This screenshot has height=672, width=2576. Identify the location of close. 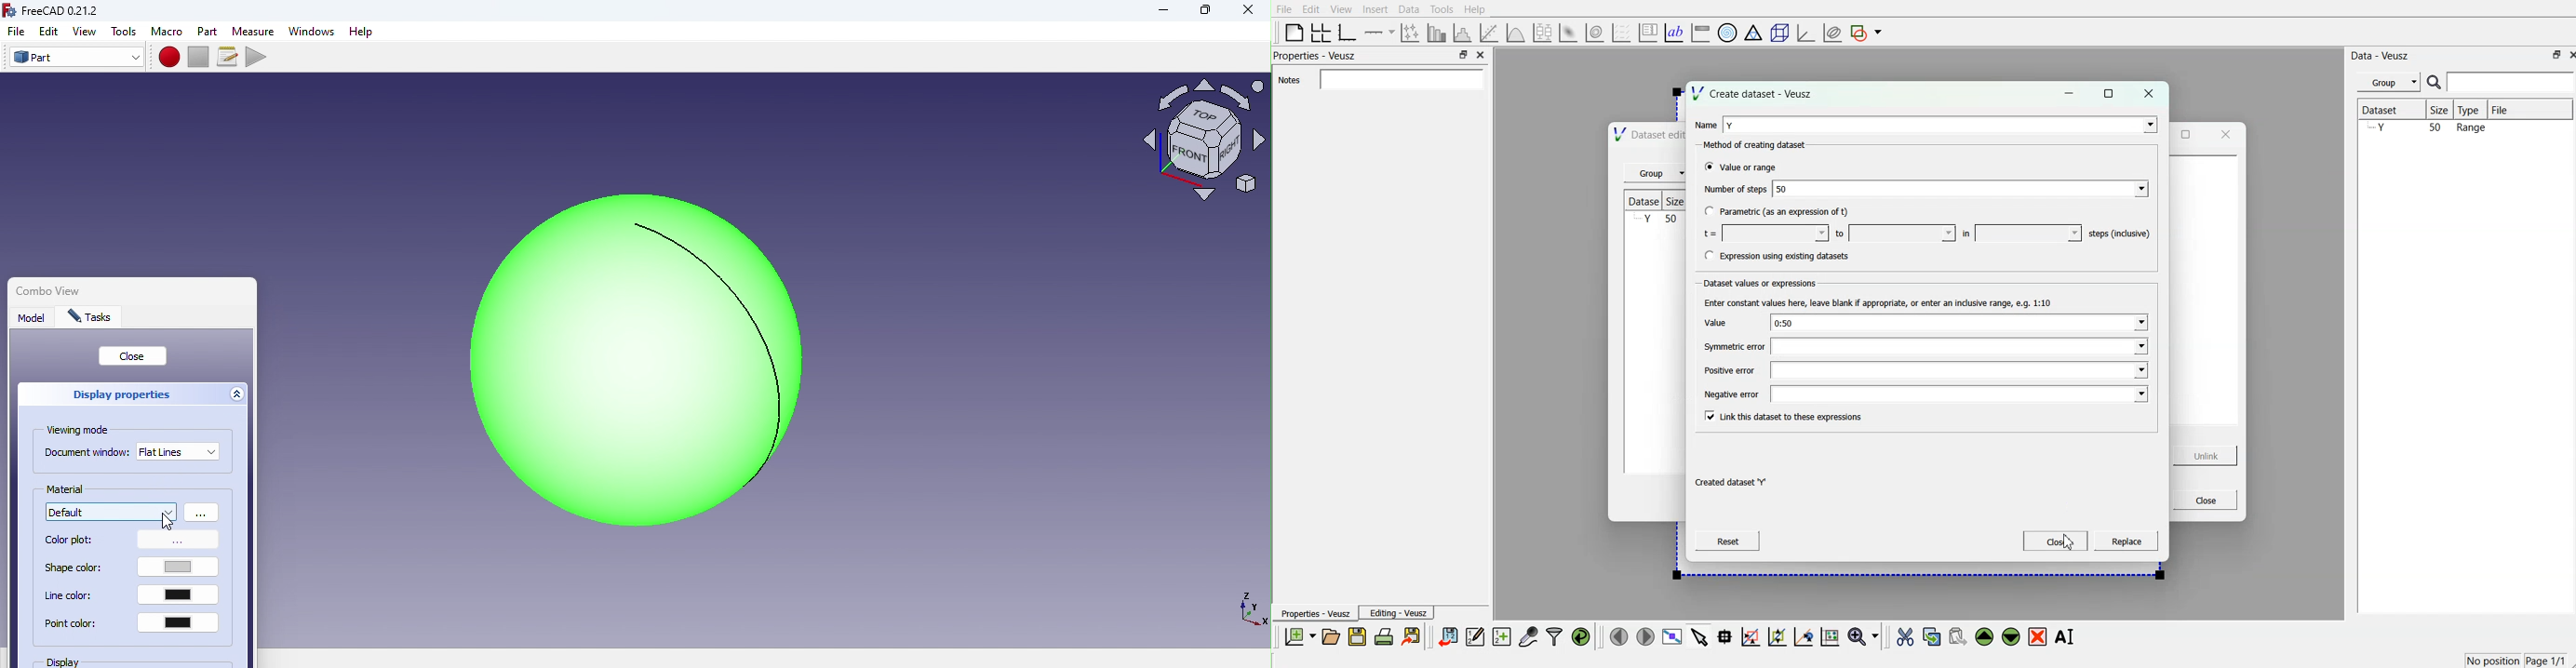
(1481, 53).